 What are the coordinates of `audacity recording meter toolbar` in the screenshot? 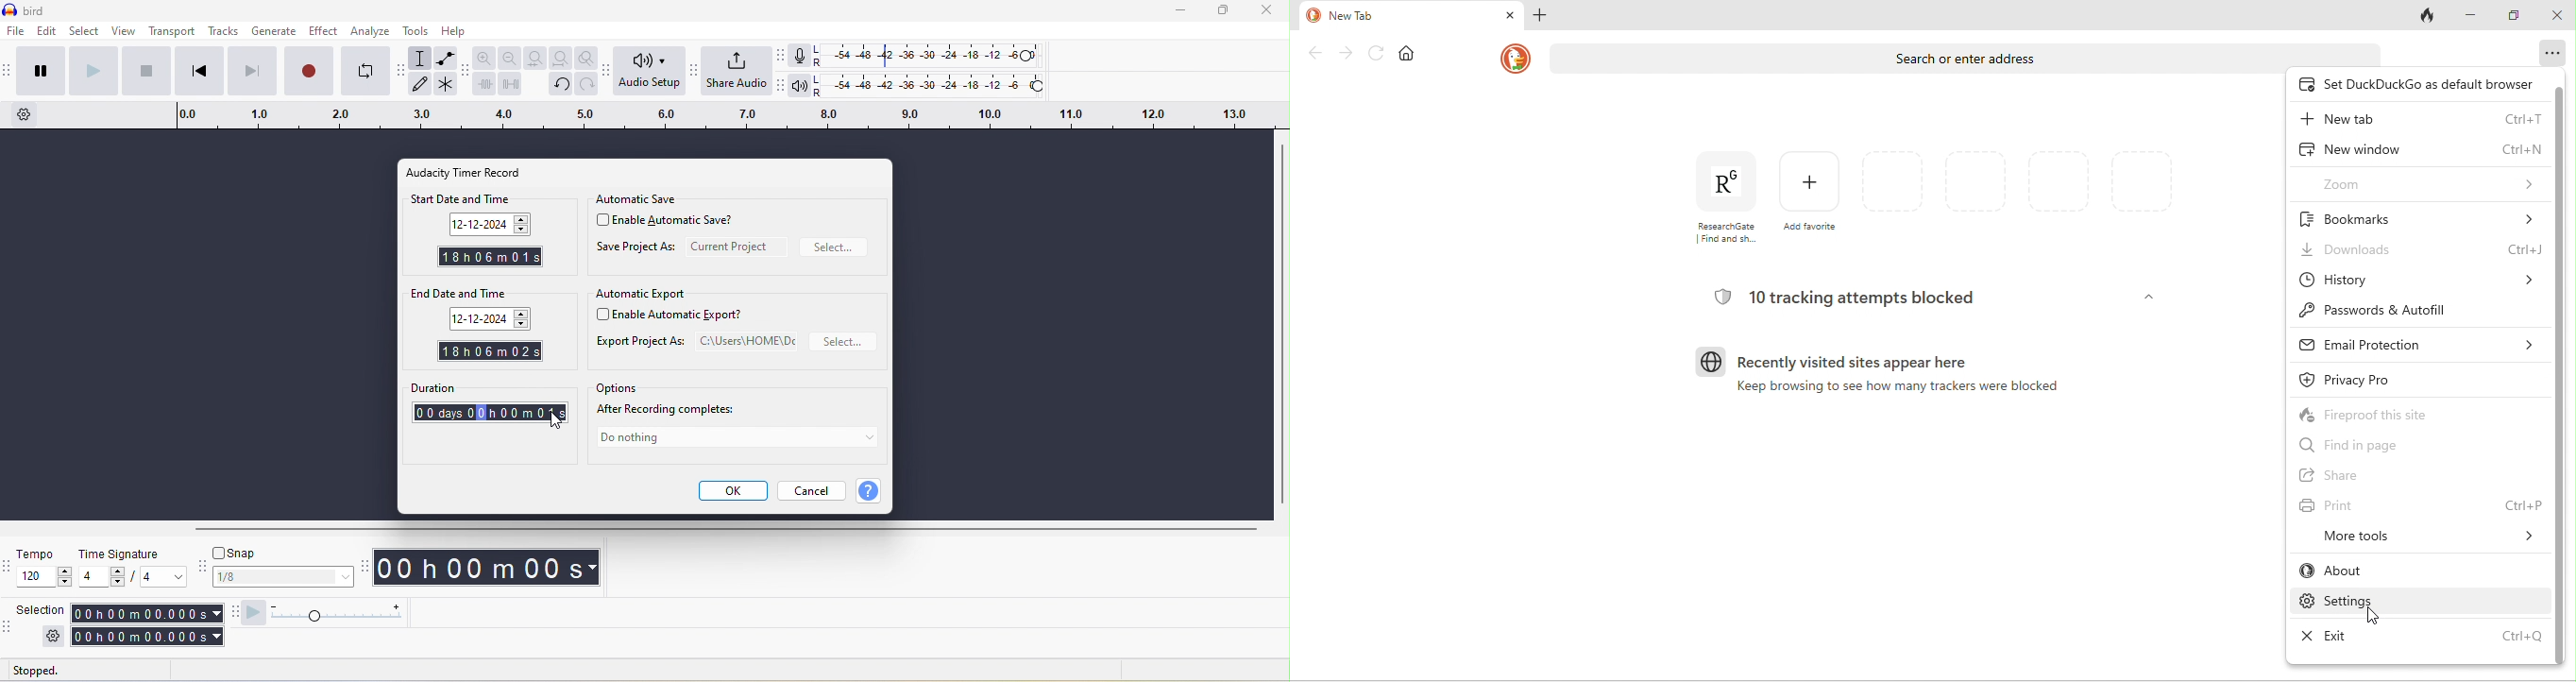 It's located at (779, 56).